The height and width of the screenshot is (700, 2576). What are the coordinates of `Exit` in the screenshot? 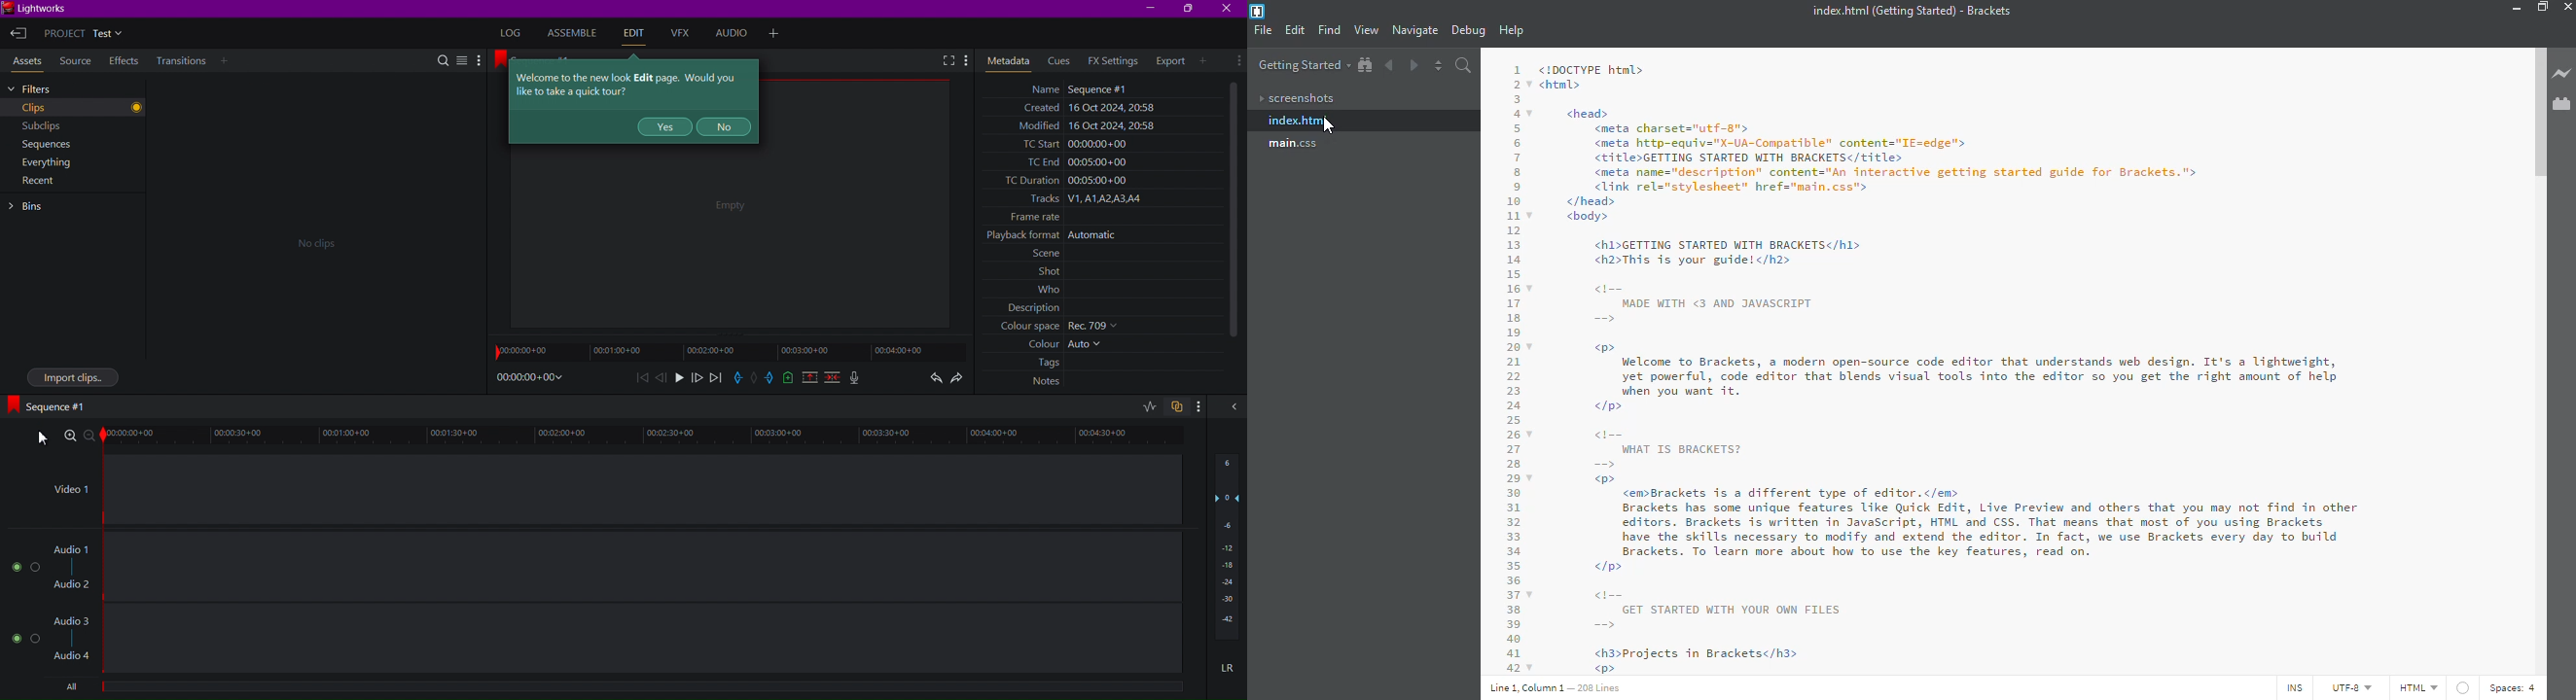 It's located at (19, 32).